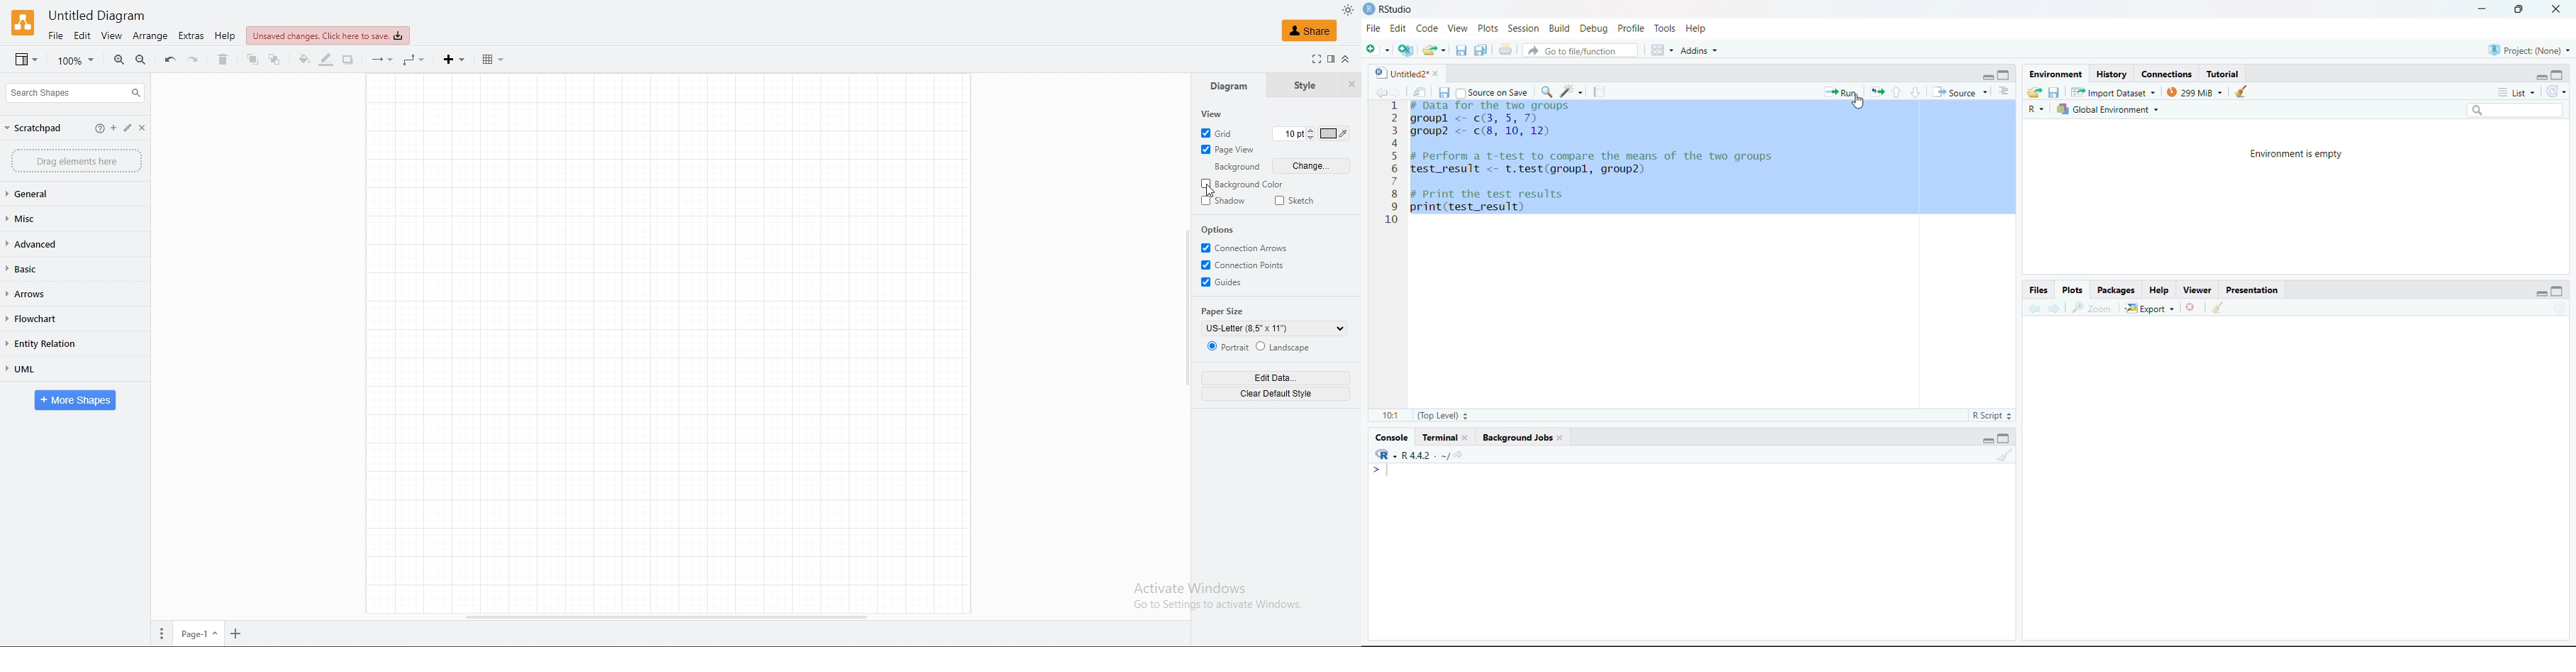 The image size is (2576, 672). I want to click on connection points, so click(1246, 265).